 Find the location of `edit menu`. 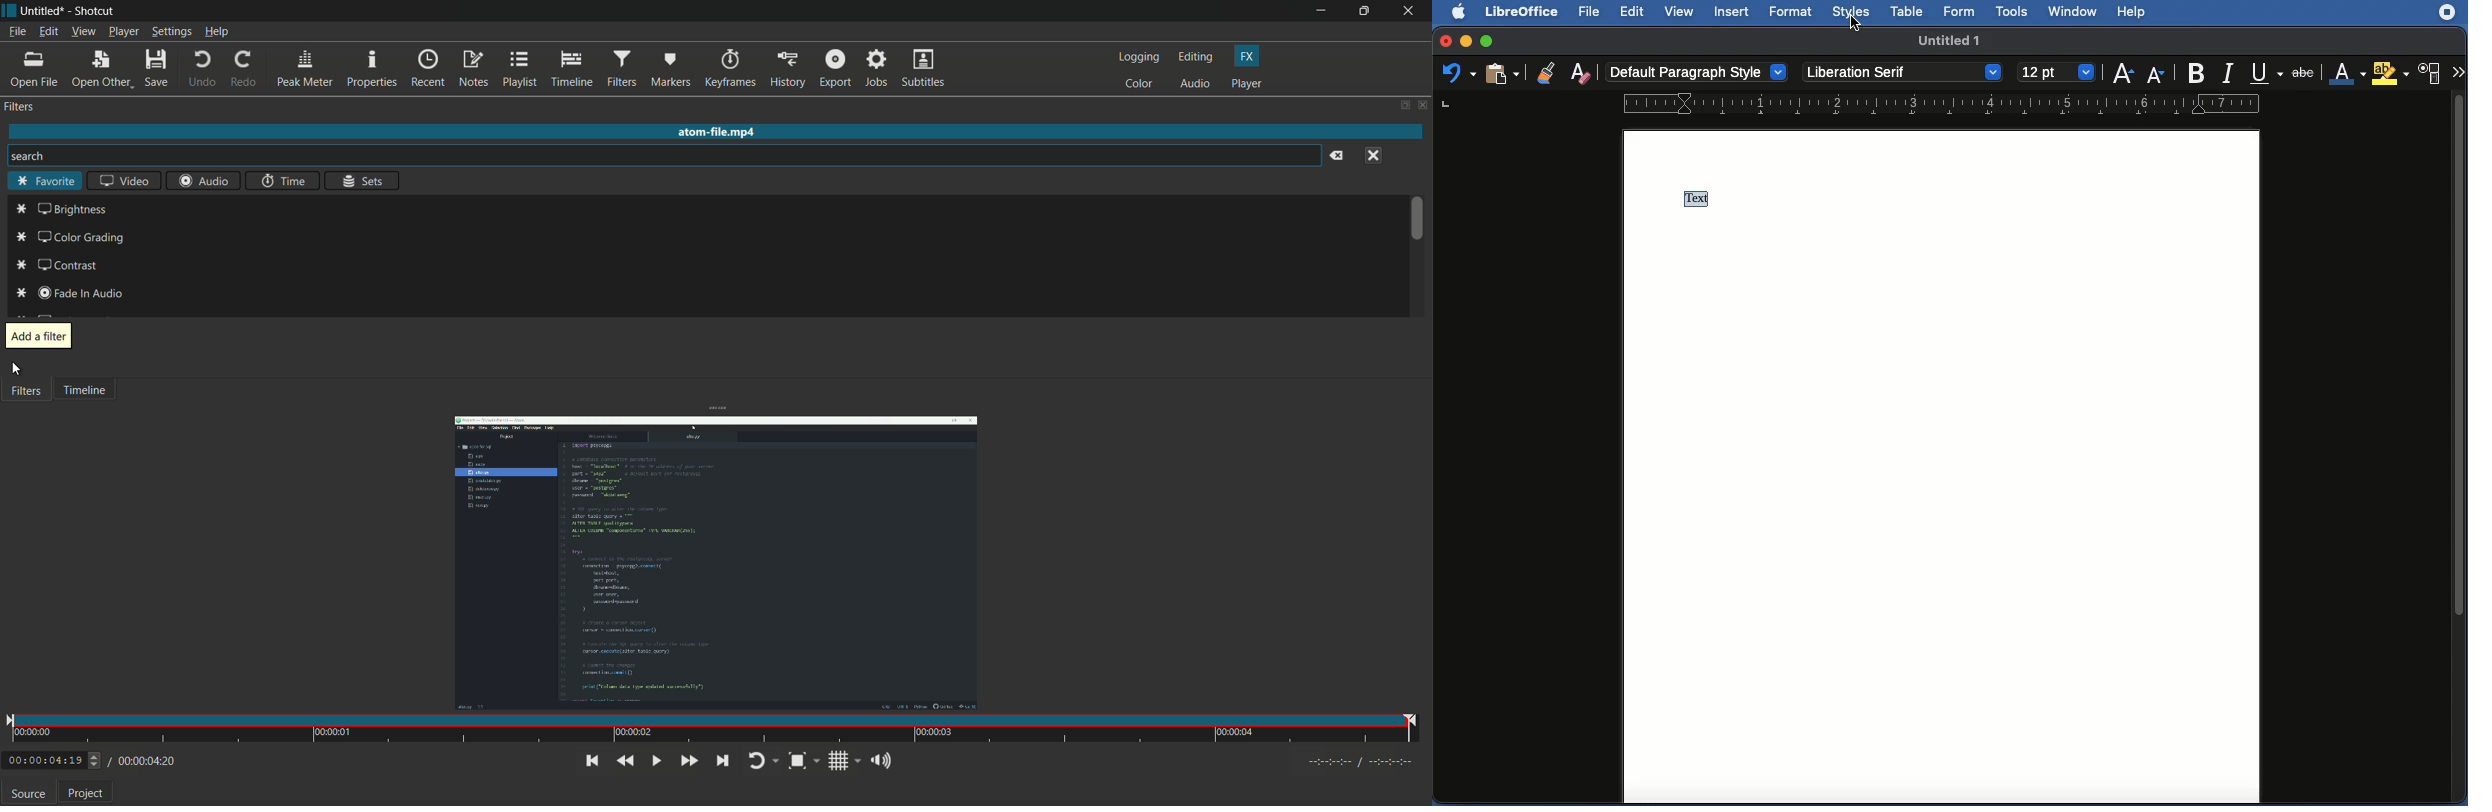

edit menu is located at coordinates (48, 31).